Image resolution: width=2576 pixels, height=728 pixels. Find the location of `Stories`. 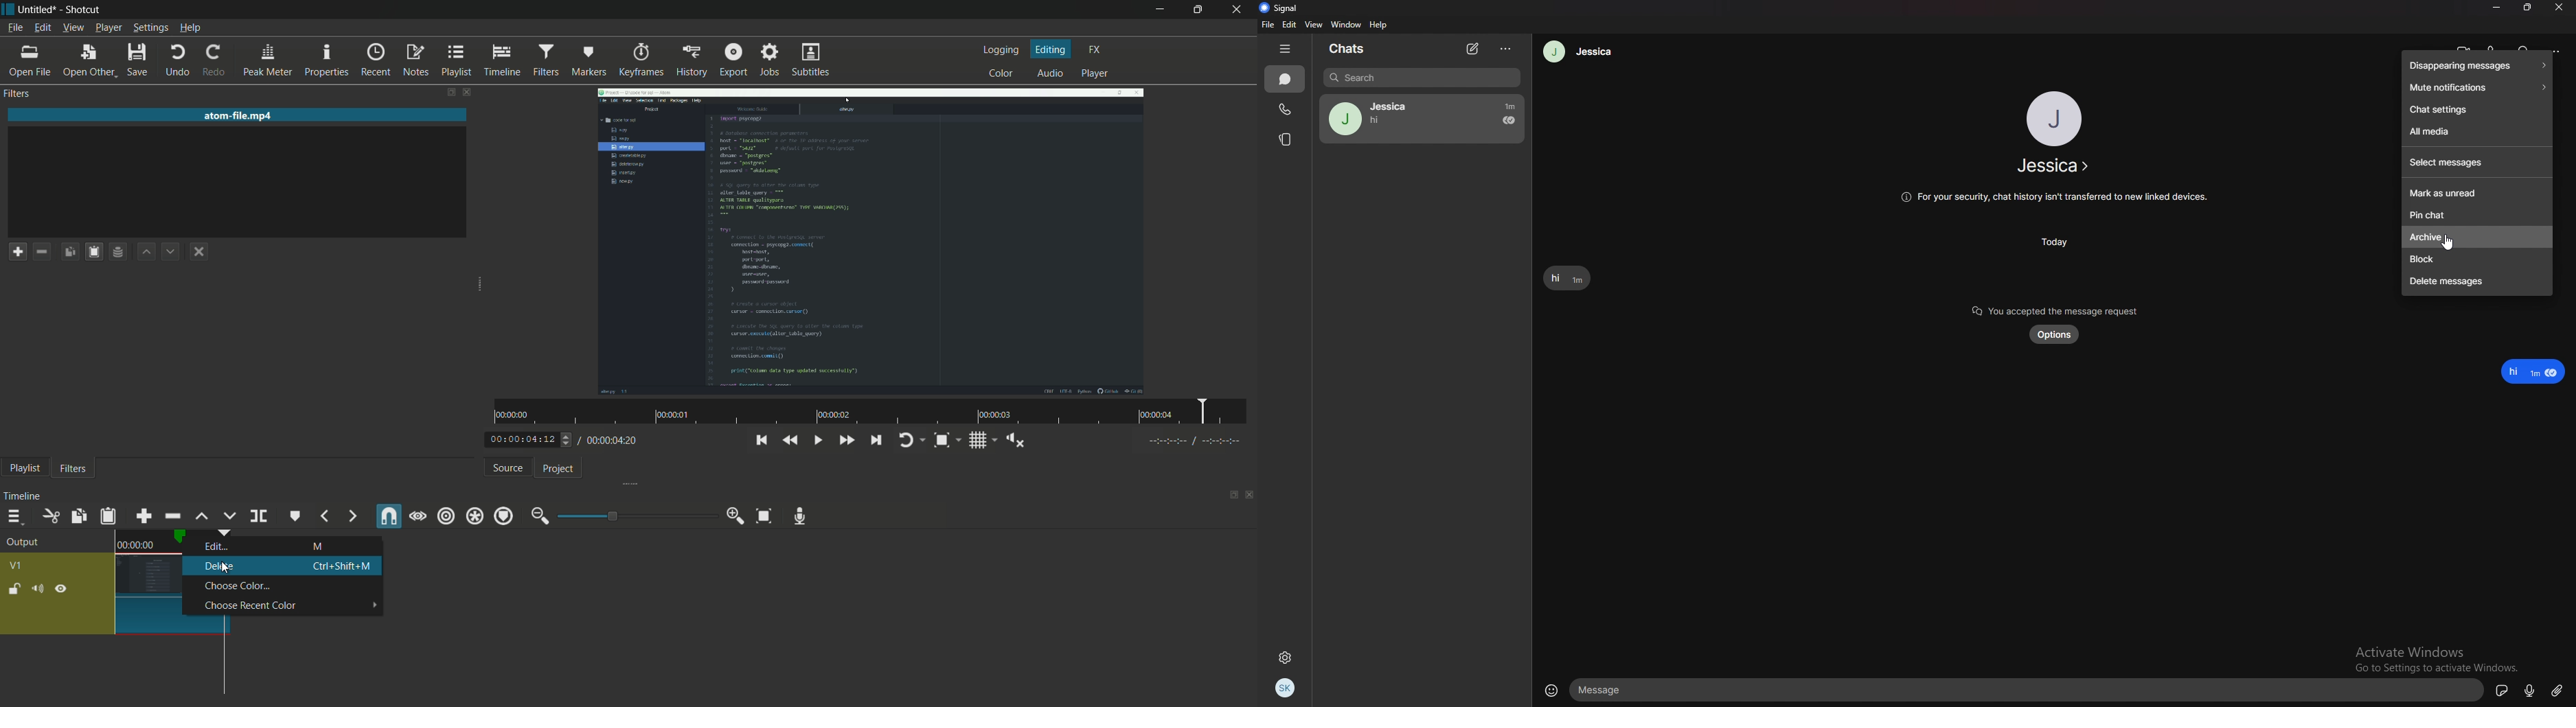

Stories is located at coordinates (1286, 139).